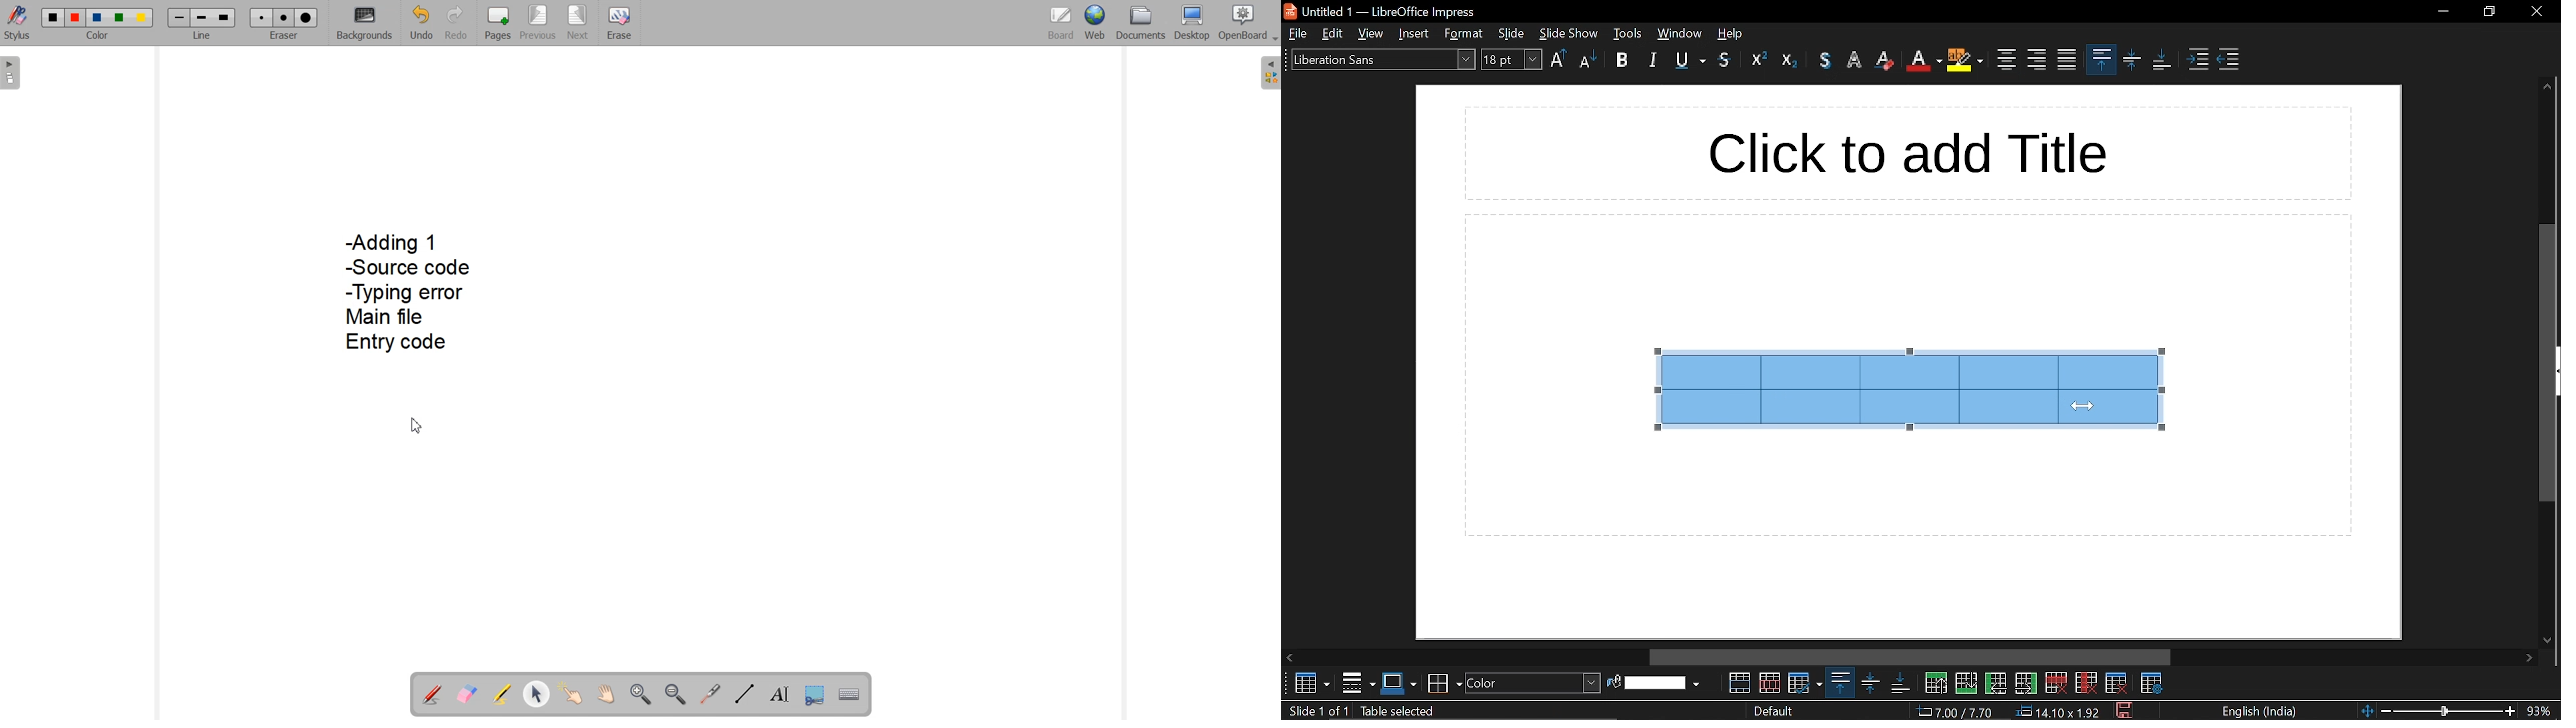 This screenshot has width=2576, height=728. What do you see at coordinates (364, 23) in the screenshot?
I see `Backgrounds` at bounding box center [364, 23].